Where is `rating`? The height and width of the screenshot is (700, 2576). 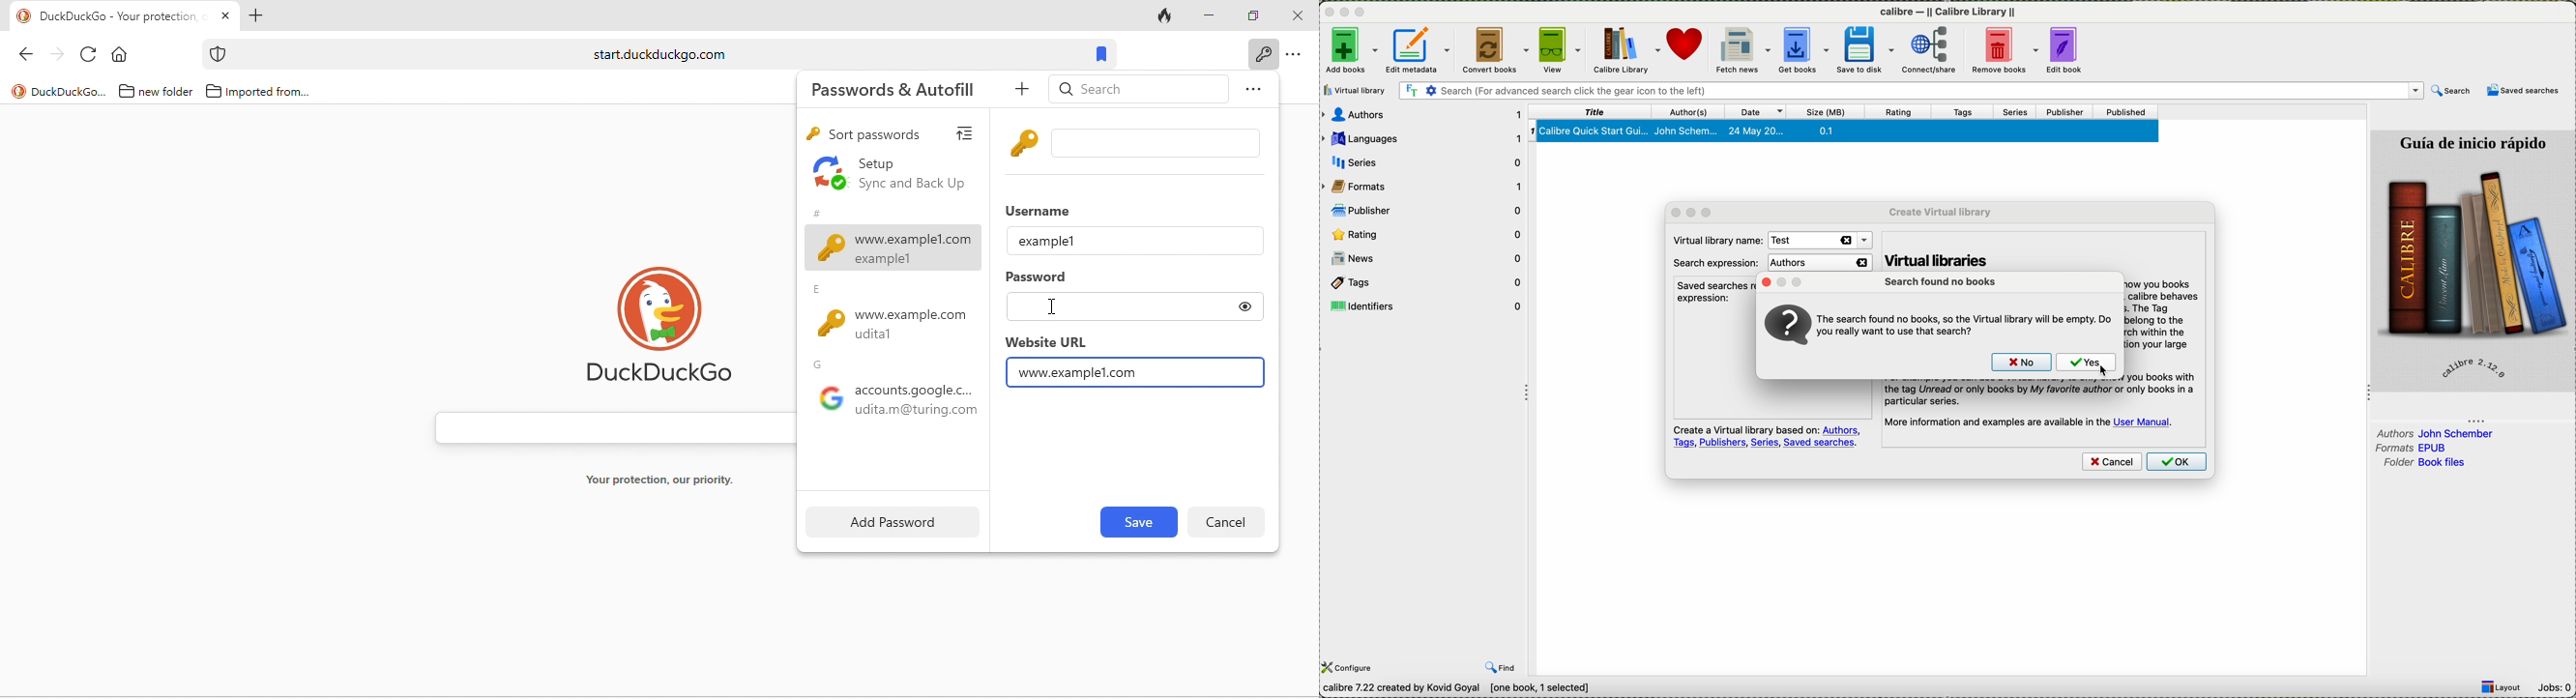 rating is located at coordinates (1426, 234).